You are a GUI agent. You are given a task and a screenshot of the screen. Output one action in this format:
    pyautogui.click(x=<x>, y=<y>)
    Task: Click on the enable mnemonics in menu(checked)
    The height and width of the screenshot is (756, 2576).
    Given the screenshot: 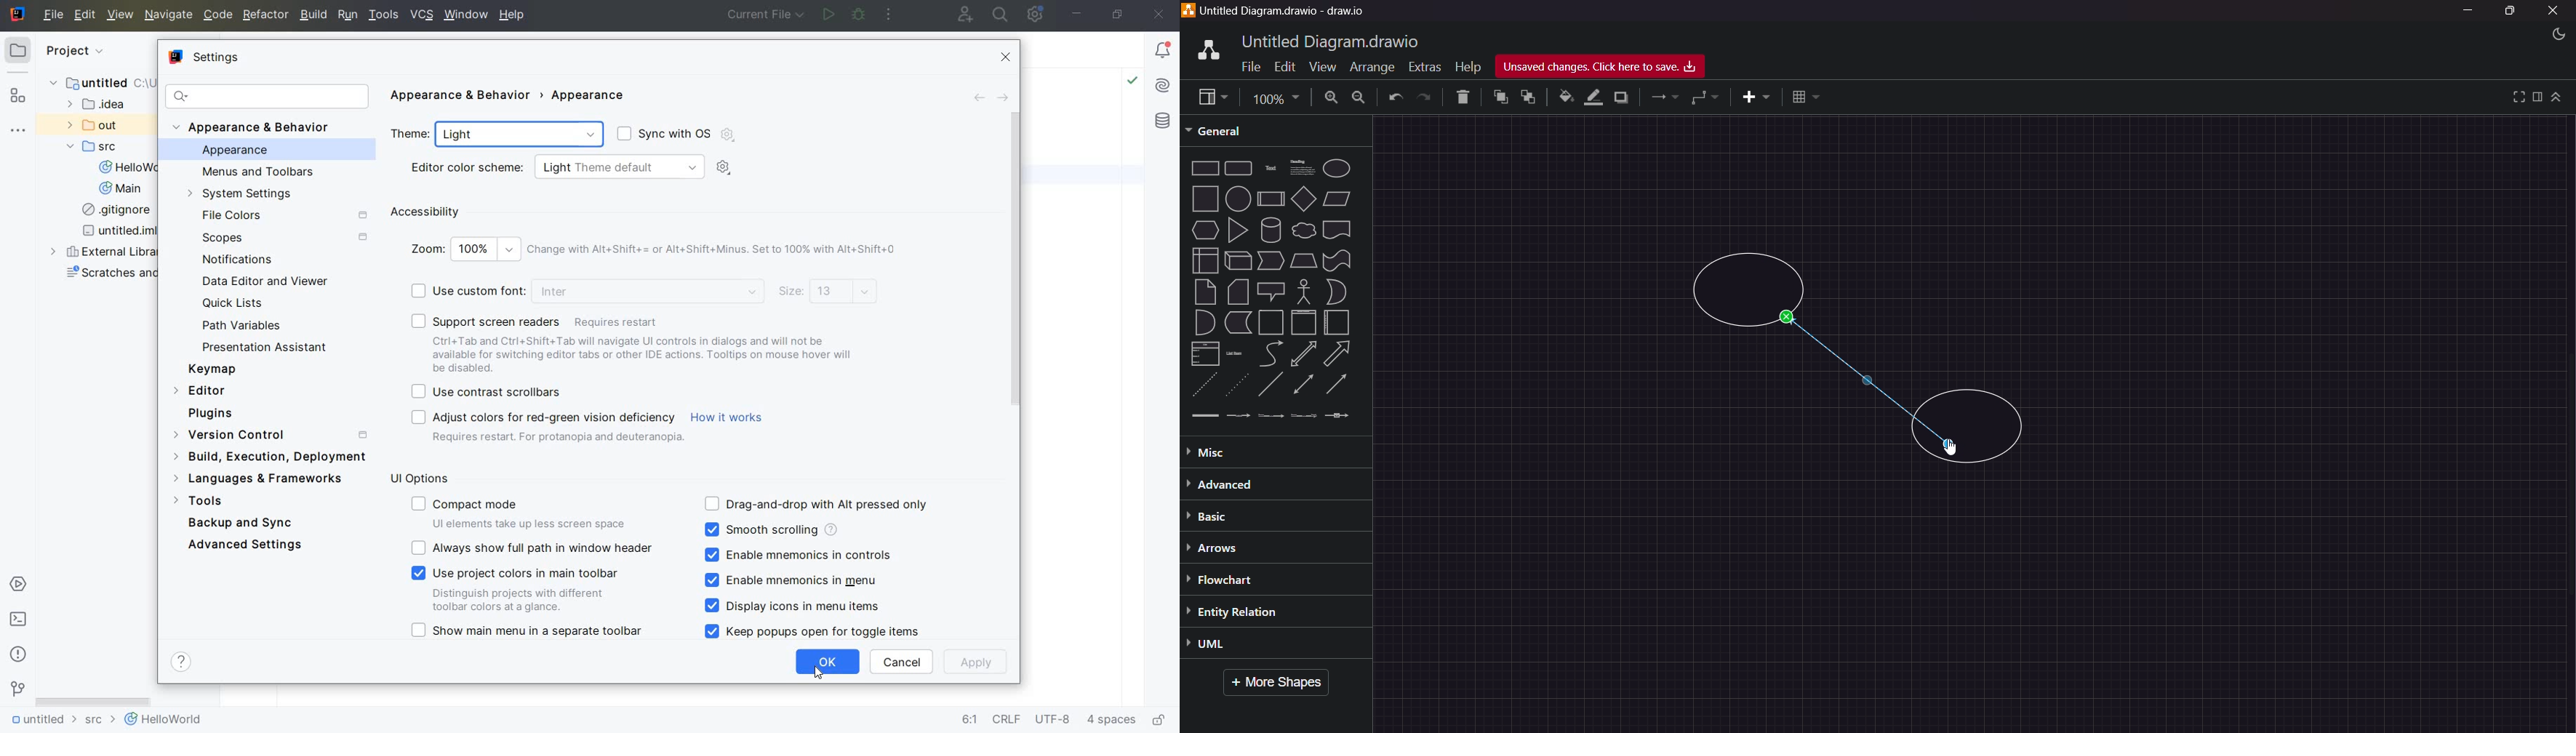 What is the action you would take?
    pyautogui.click(x=798, y=580)
    